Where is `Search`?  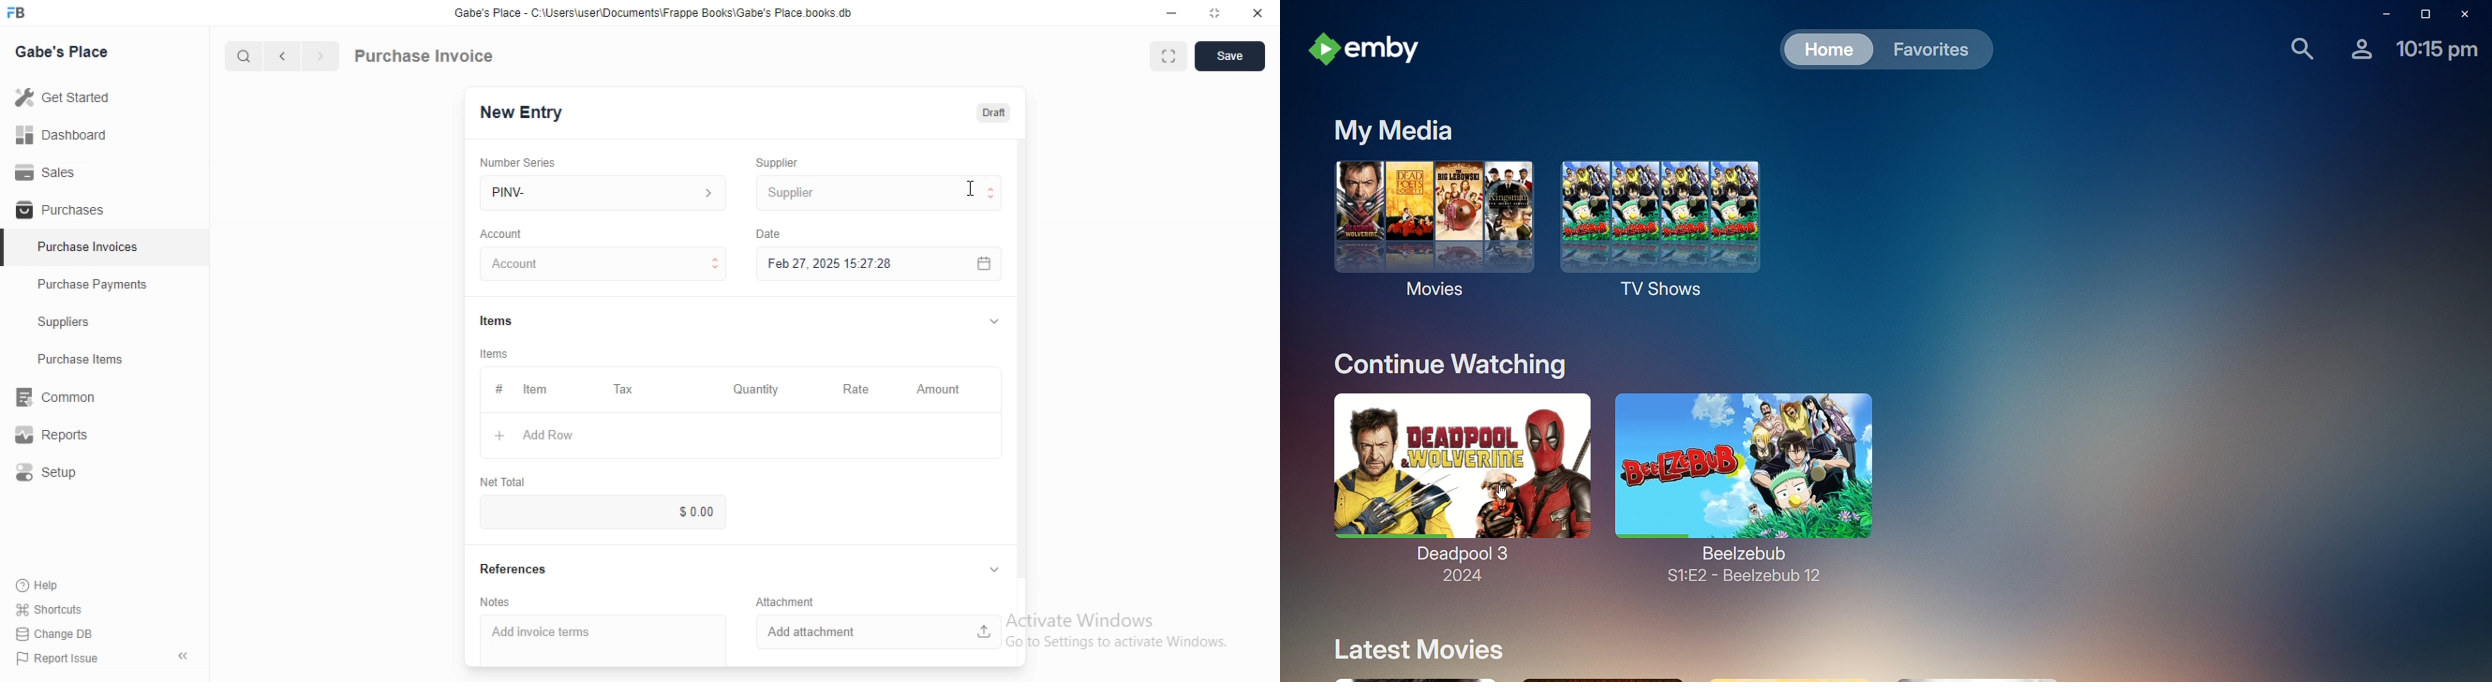
Search is located at coordinates (243, 56).